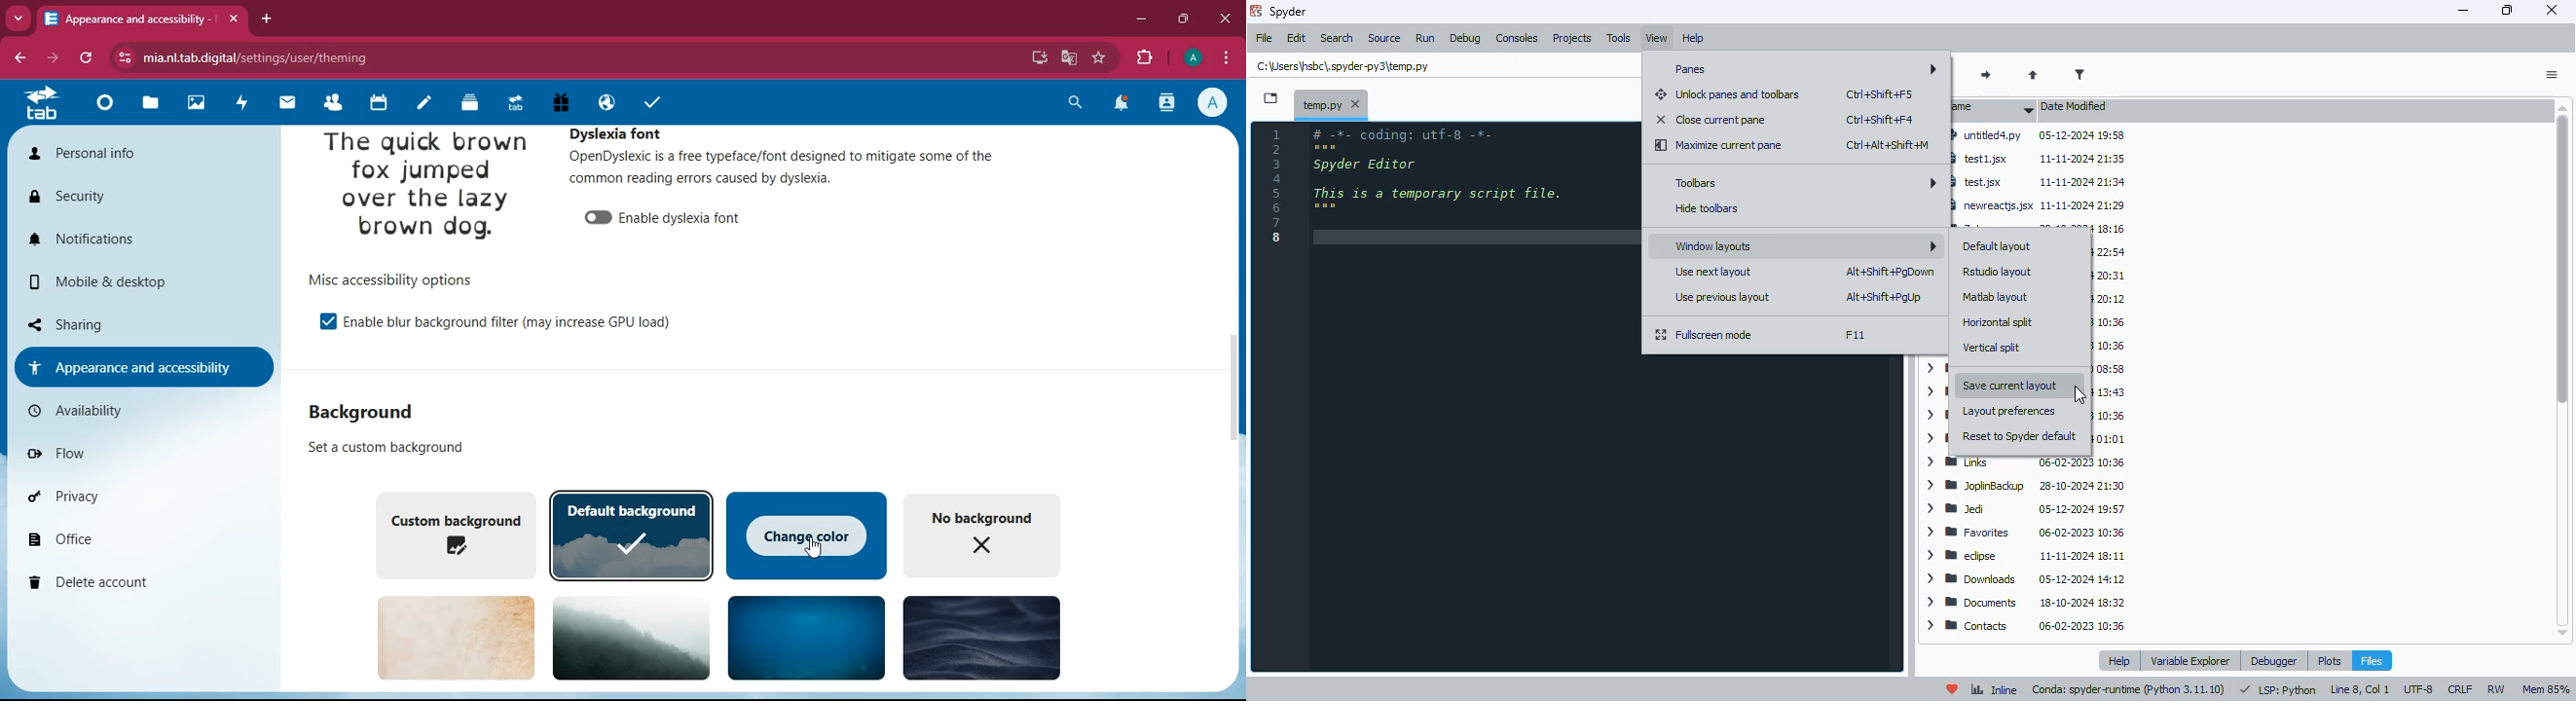 The height and width of the screenshot is (728, 2576). Describe the element at coordinates (652, 103) in the screenshot. I see `tasks` at that location.